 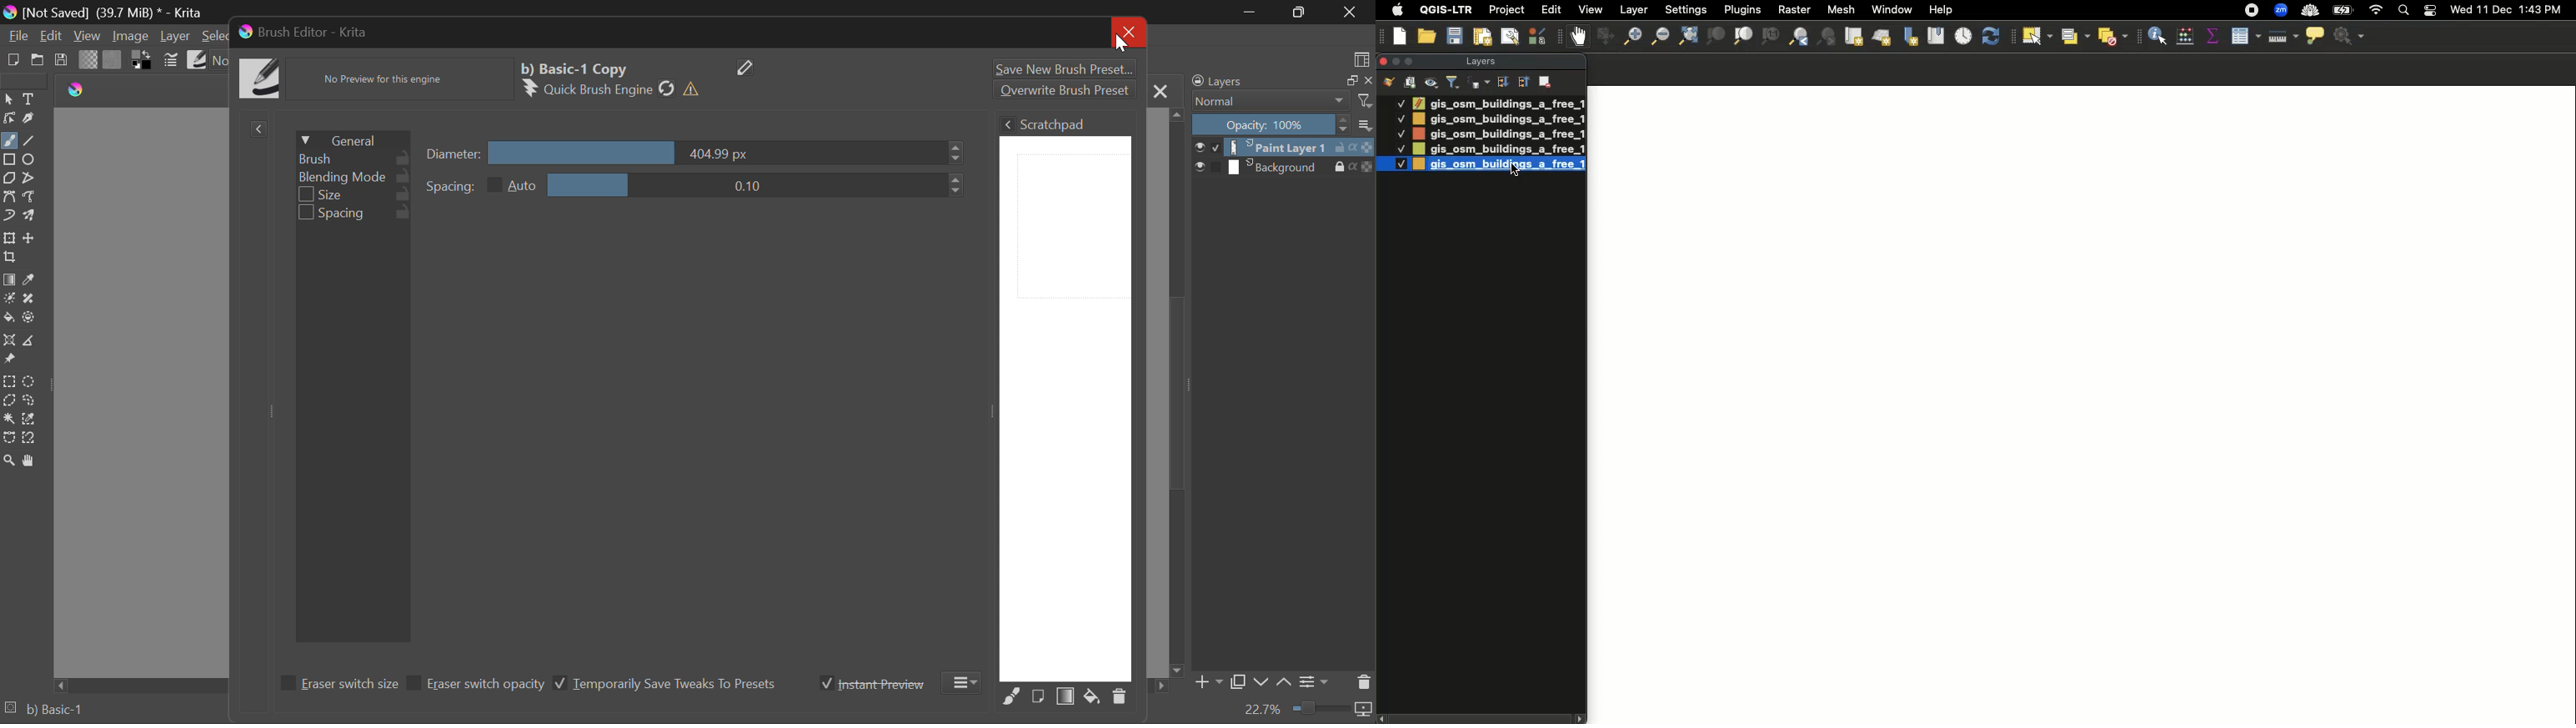 I want to click on Select features by area or single click, so click(x=2037, y=37).